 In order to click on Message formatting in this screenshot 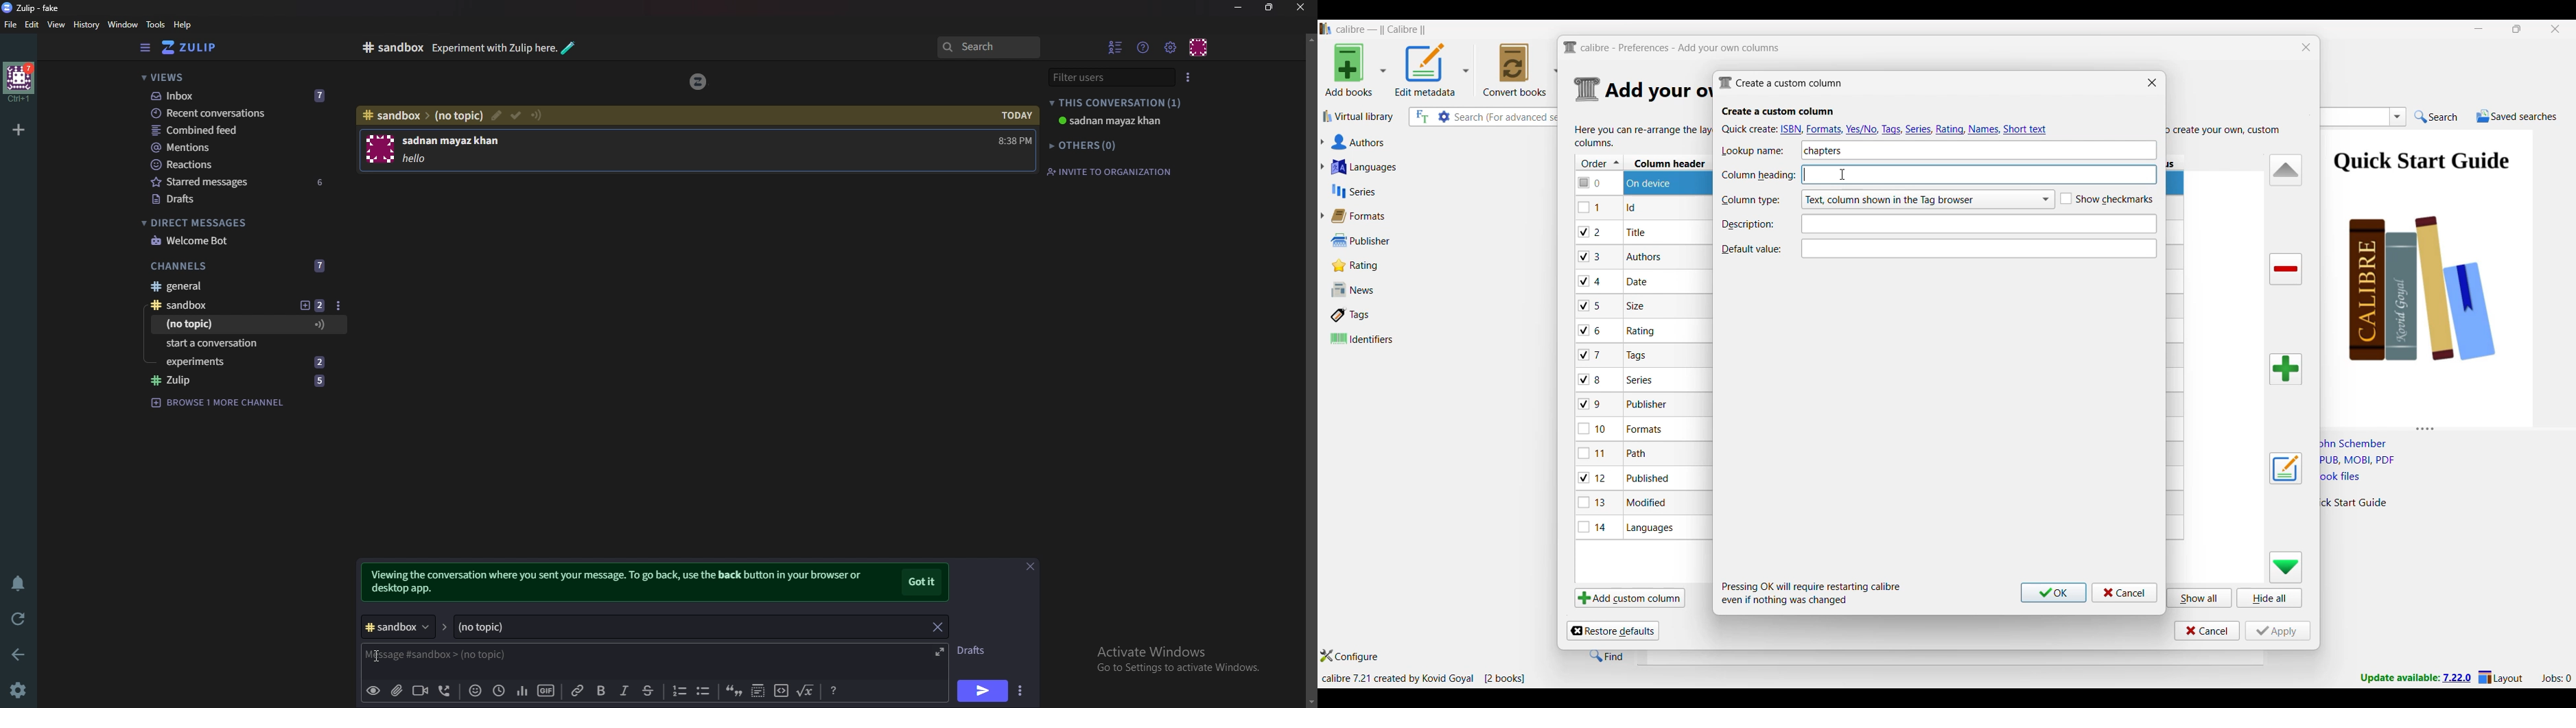, I will do `click(832, 689)`.